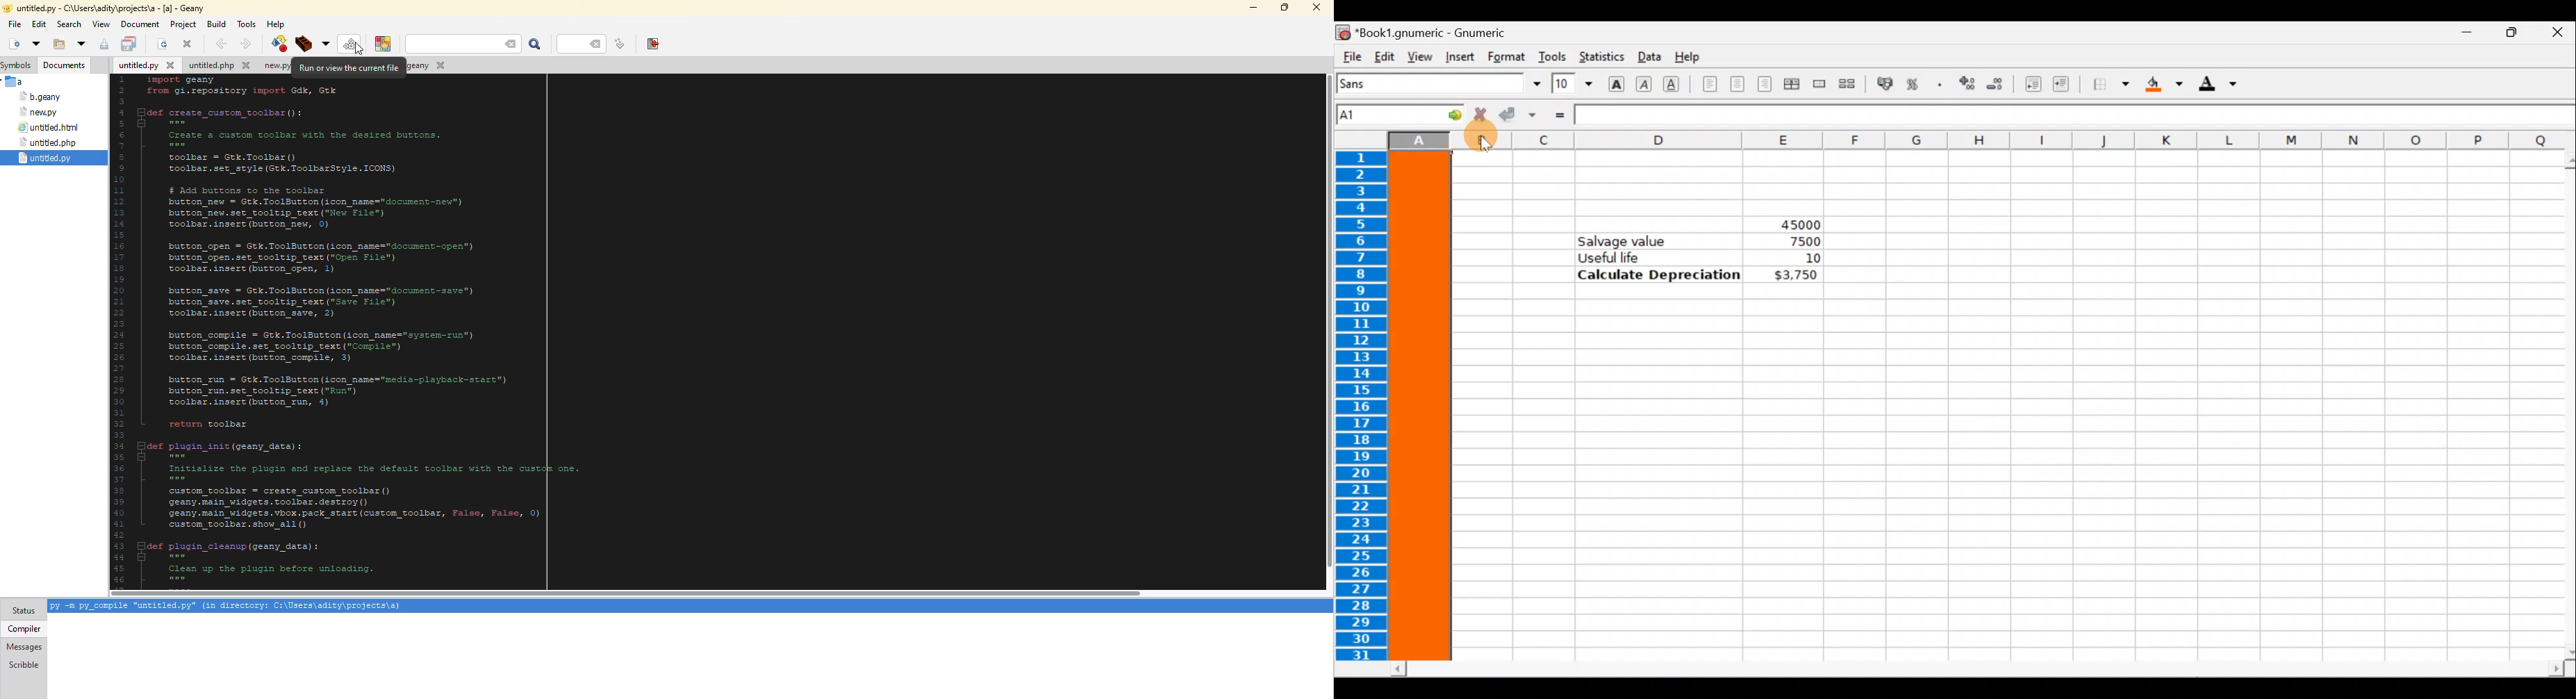 Image resolution: width=2576 pixels, height=700 pixels. Describe the element at coordinates (1559, 115) in the screenshot. I see `Enter formula` at that location.